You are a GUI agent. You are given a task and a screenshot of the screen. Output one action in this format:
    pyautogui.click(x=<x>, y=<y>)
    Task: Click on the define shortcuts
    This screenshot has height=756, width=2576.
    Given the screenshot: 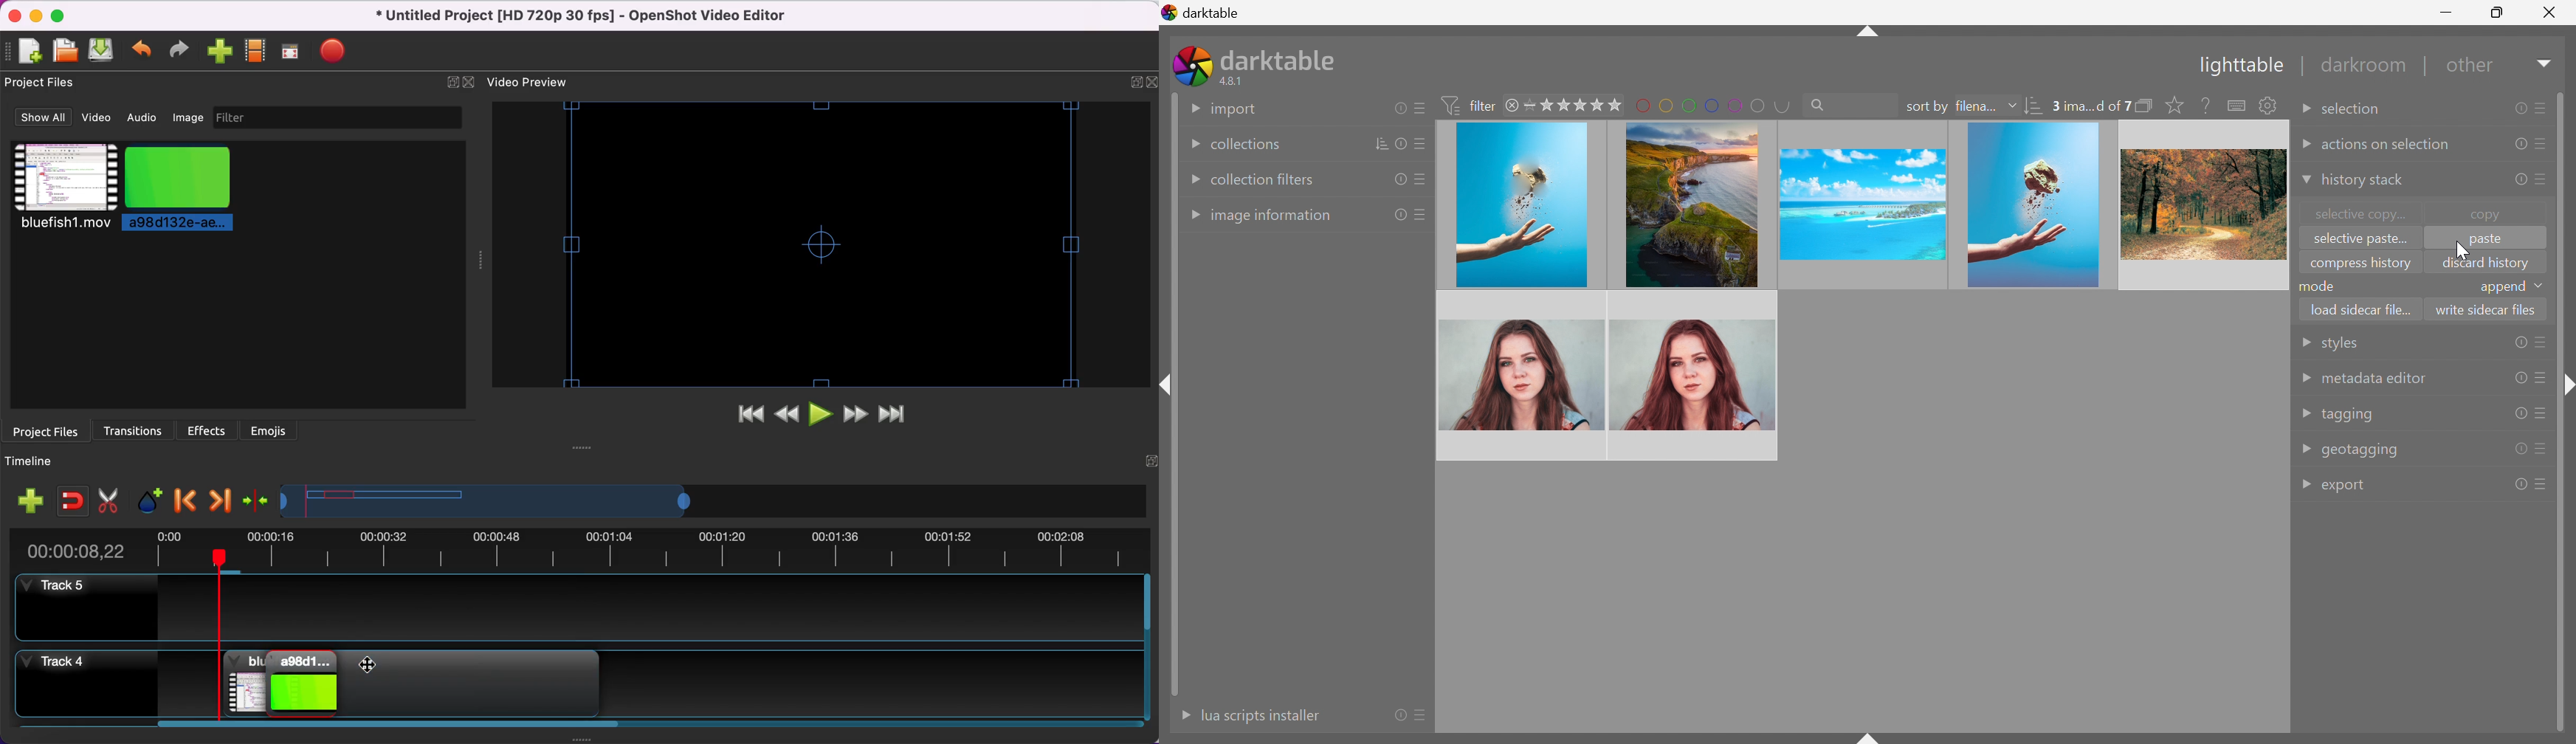 What is the action you would take?
    pyautogui.click(x=2238, y=106)
    